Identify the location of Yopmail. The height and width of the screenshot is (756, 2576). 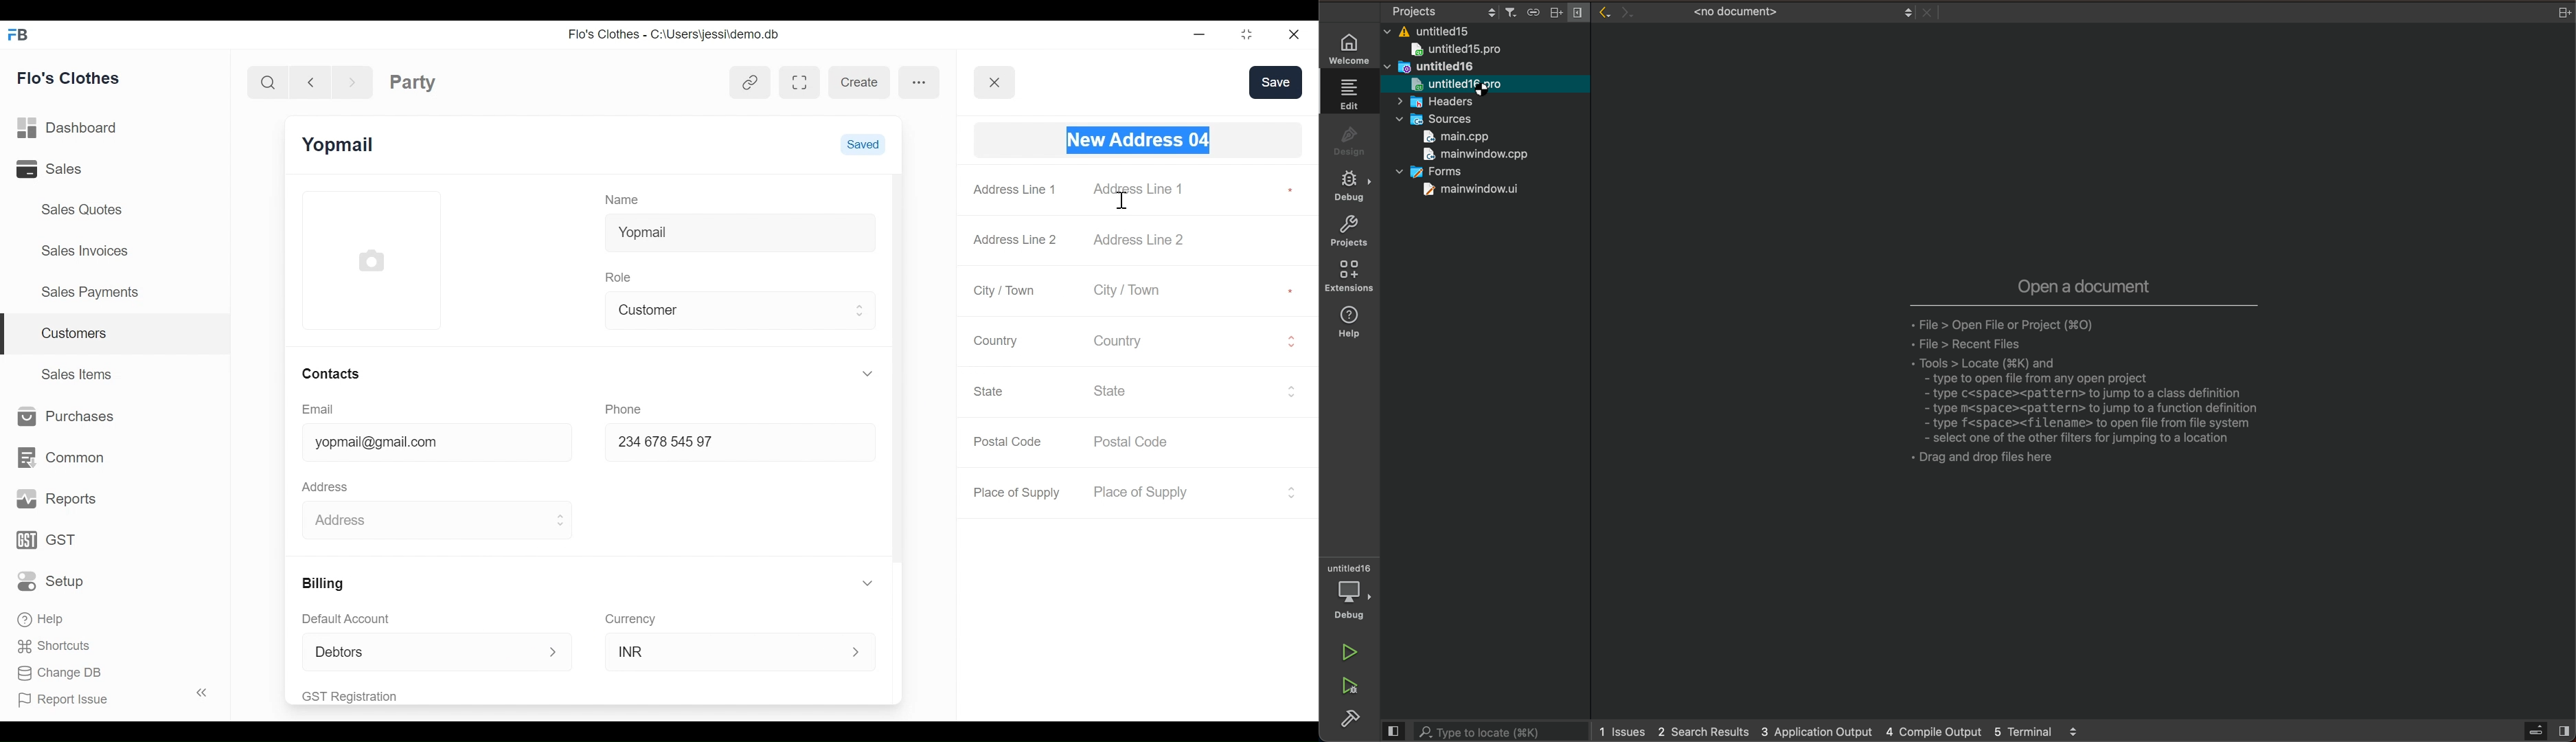
(340, 145).